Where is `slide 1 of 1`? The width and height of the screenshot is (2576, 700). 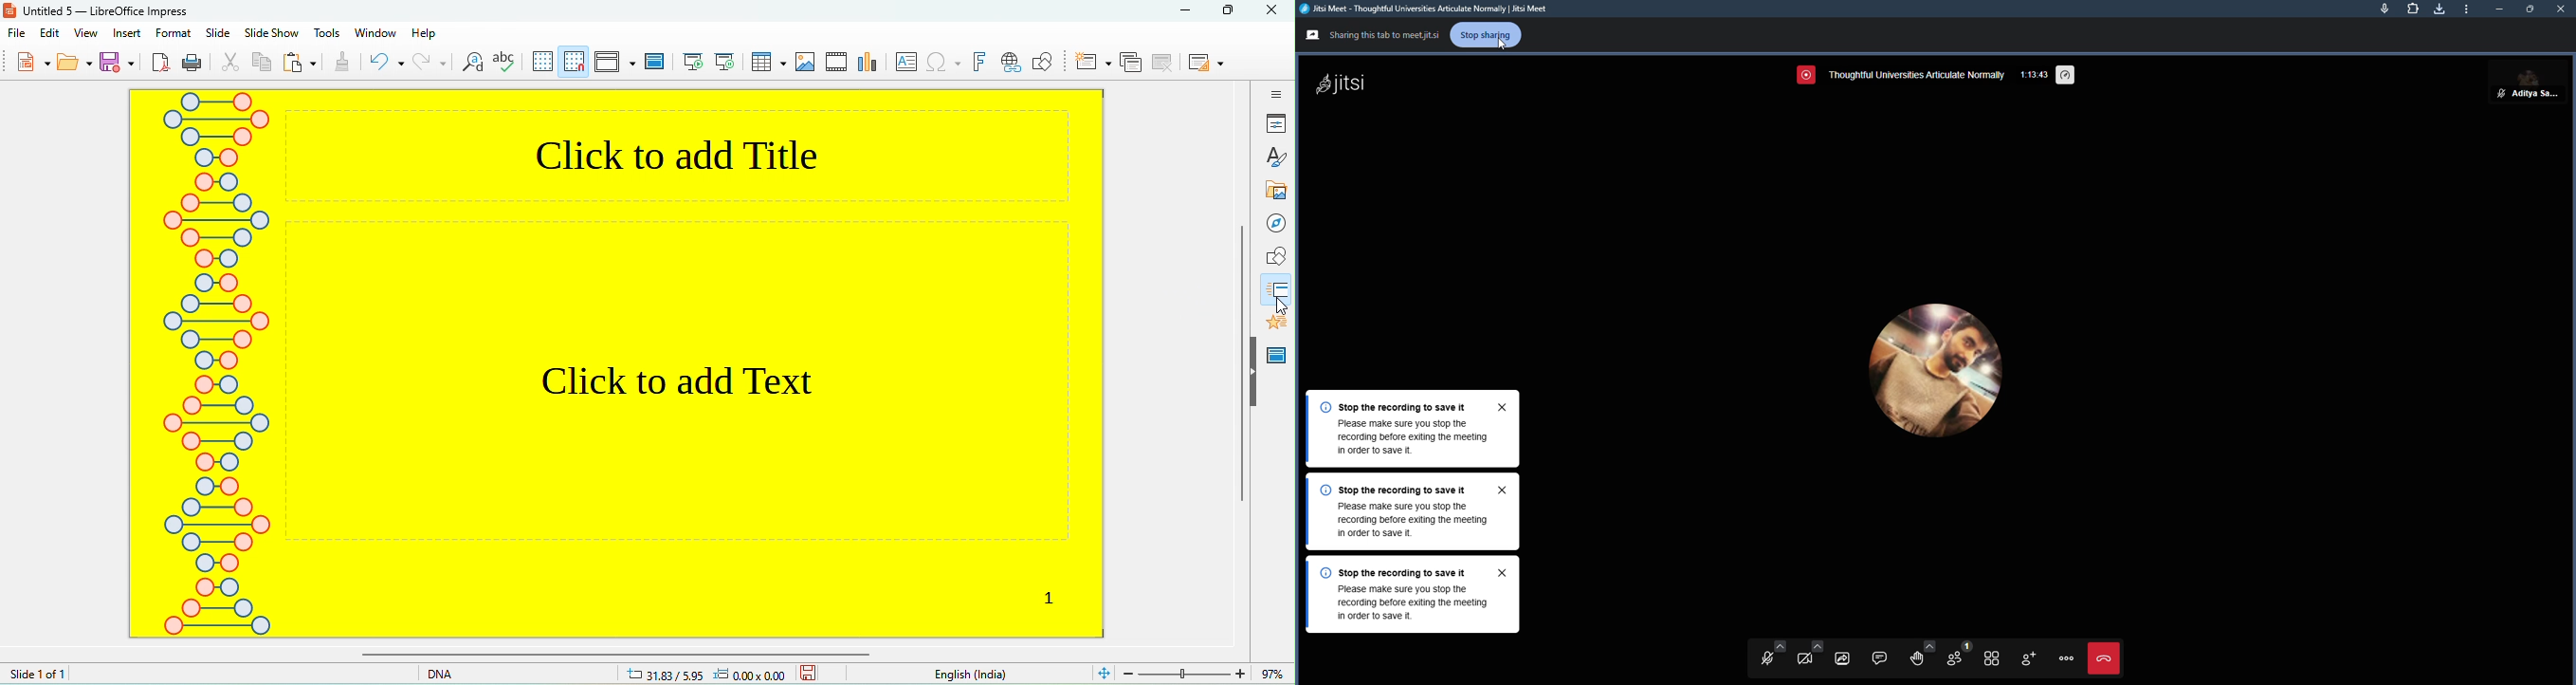 slide 1 of 1 is located at coordinates (79, 675).